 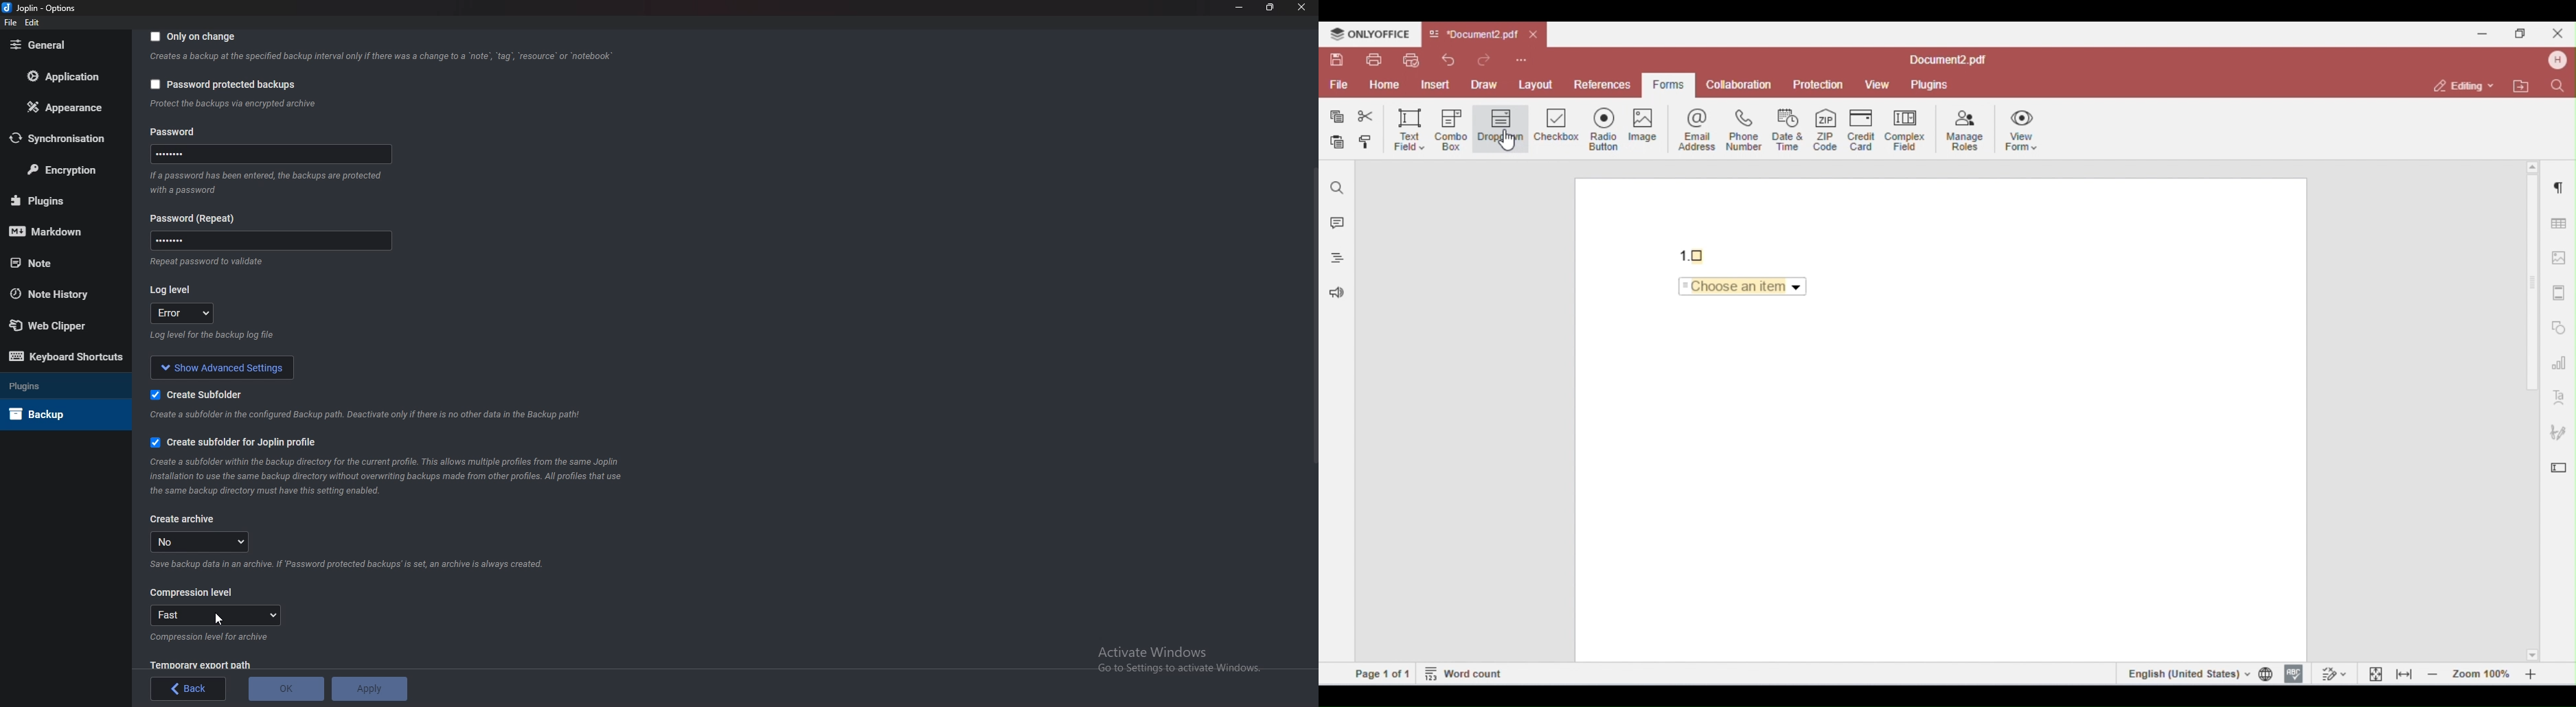 I want to click on Password, so click(x=269, y=157).